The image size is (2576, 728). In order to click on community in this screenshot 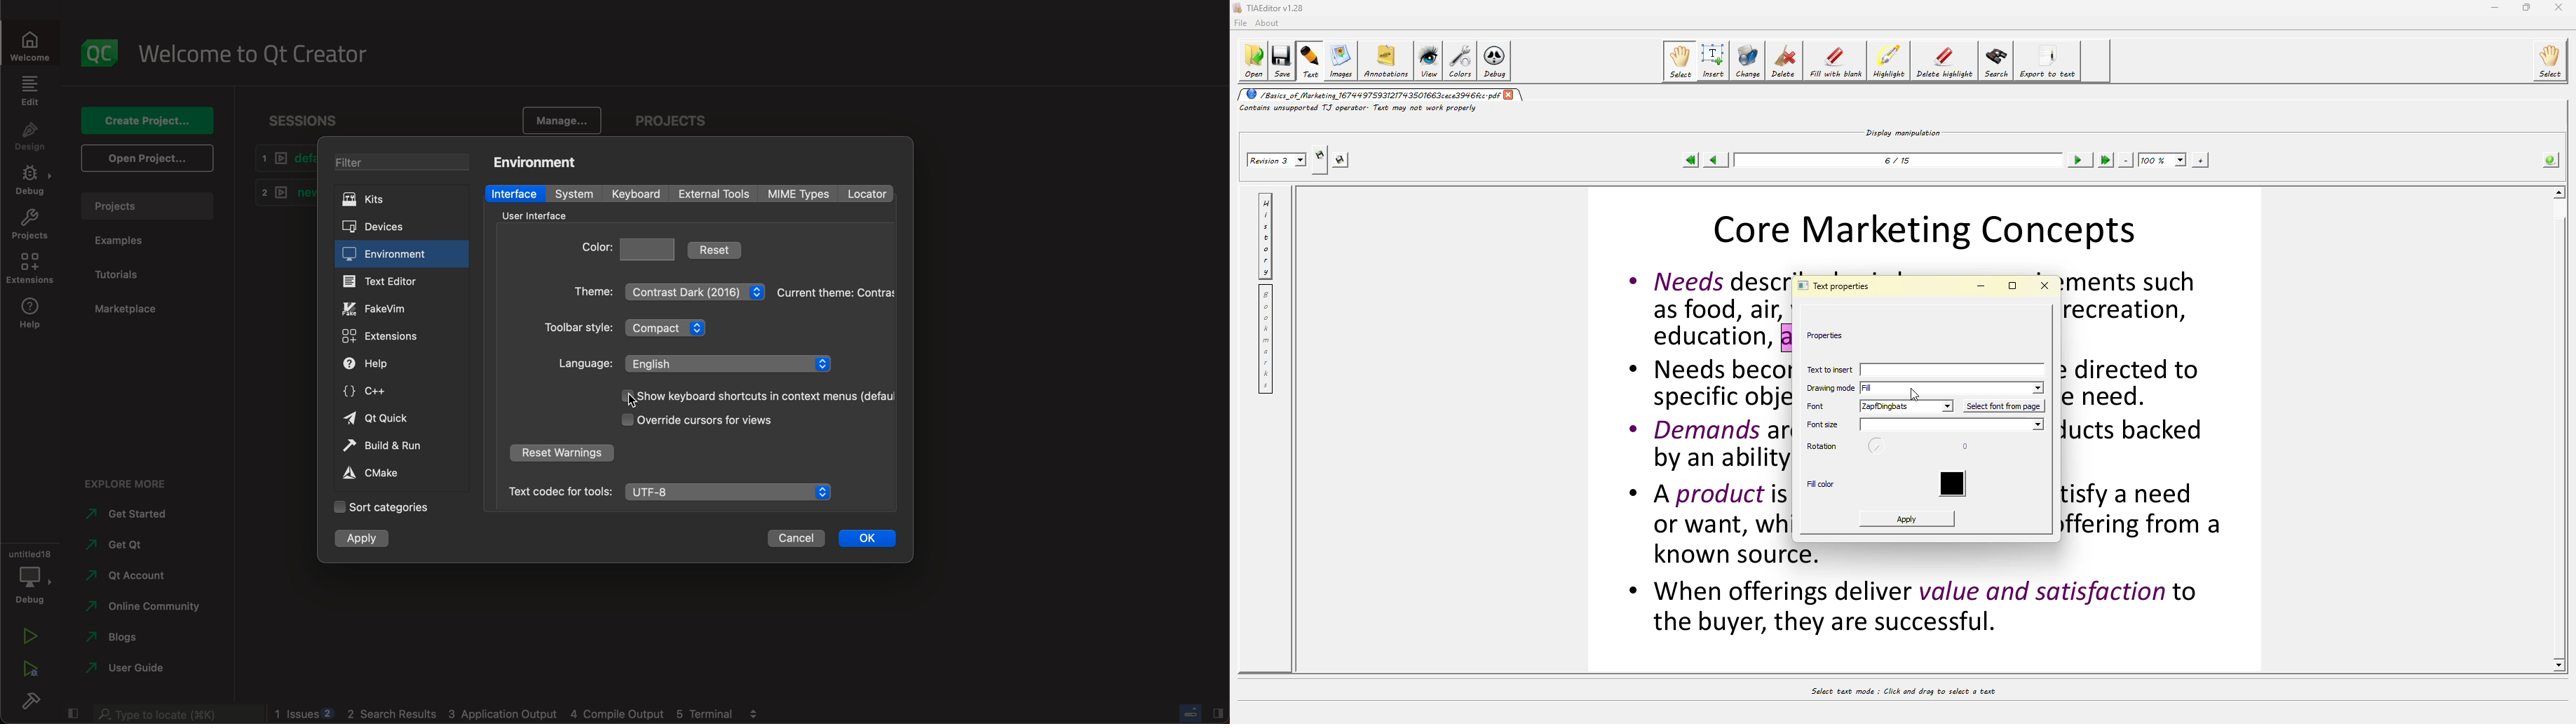, I will do `click(143, 607)`.